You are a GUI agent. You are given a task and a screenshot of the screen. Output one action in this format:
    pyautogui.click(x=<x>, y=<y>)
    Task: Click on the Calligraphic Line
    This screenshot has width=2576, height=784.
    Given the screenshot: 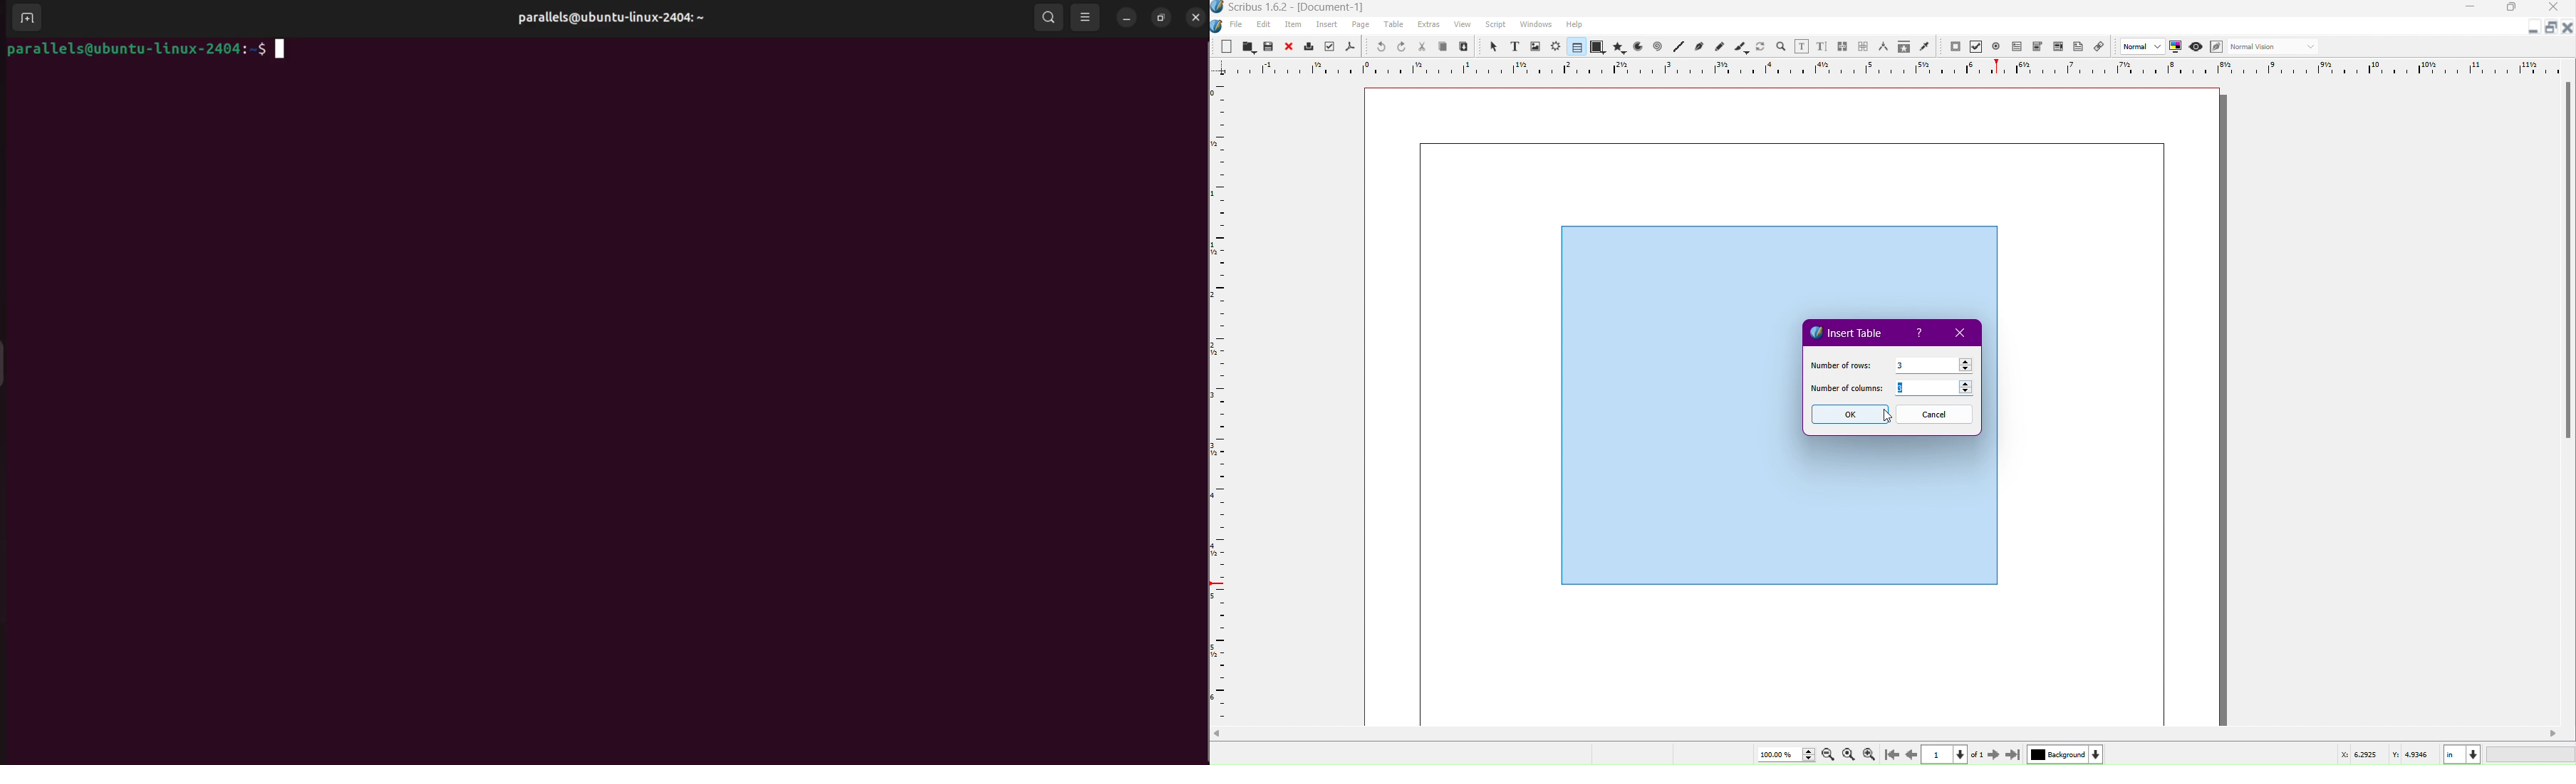 What is the action you would take?
    pyautogui.click(x=1740, y=46)
    